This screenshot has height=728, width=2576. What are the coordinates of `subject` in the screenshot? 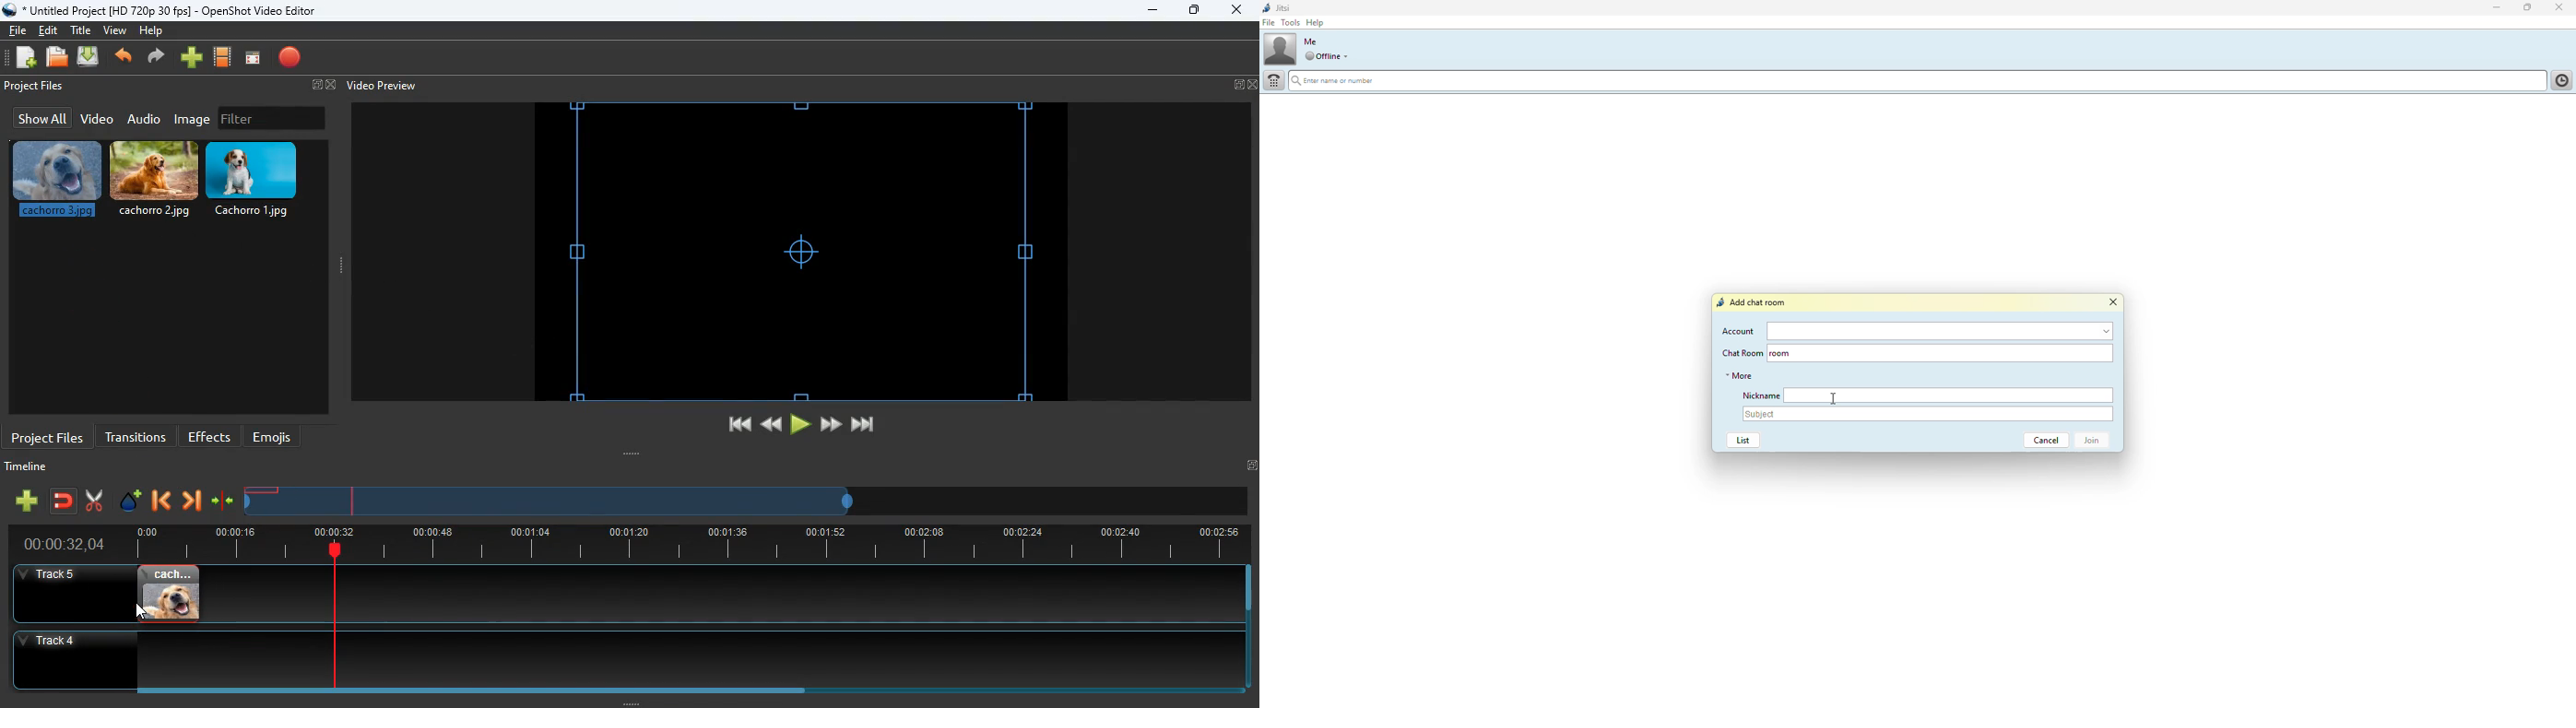 It's located at (1929, 414).